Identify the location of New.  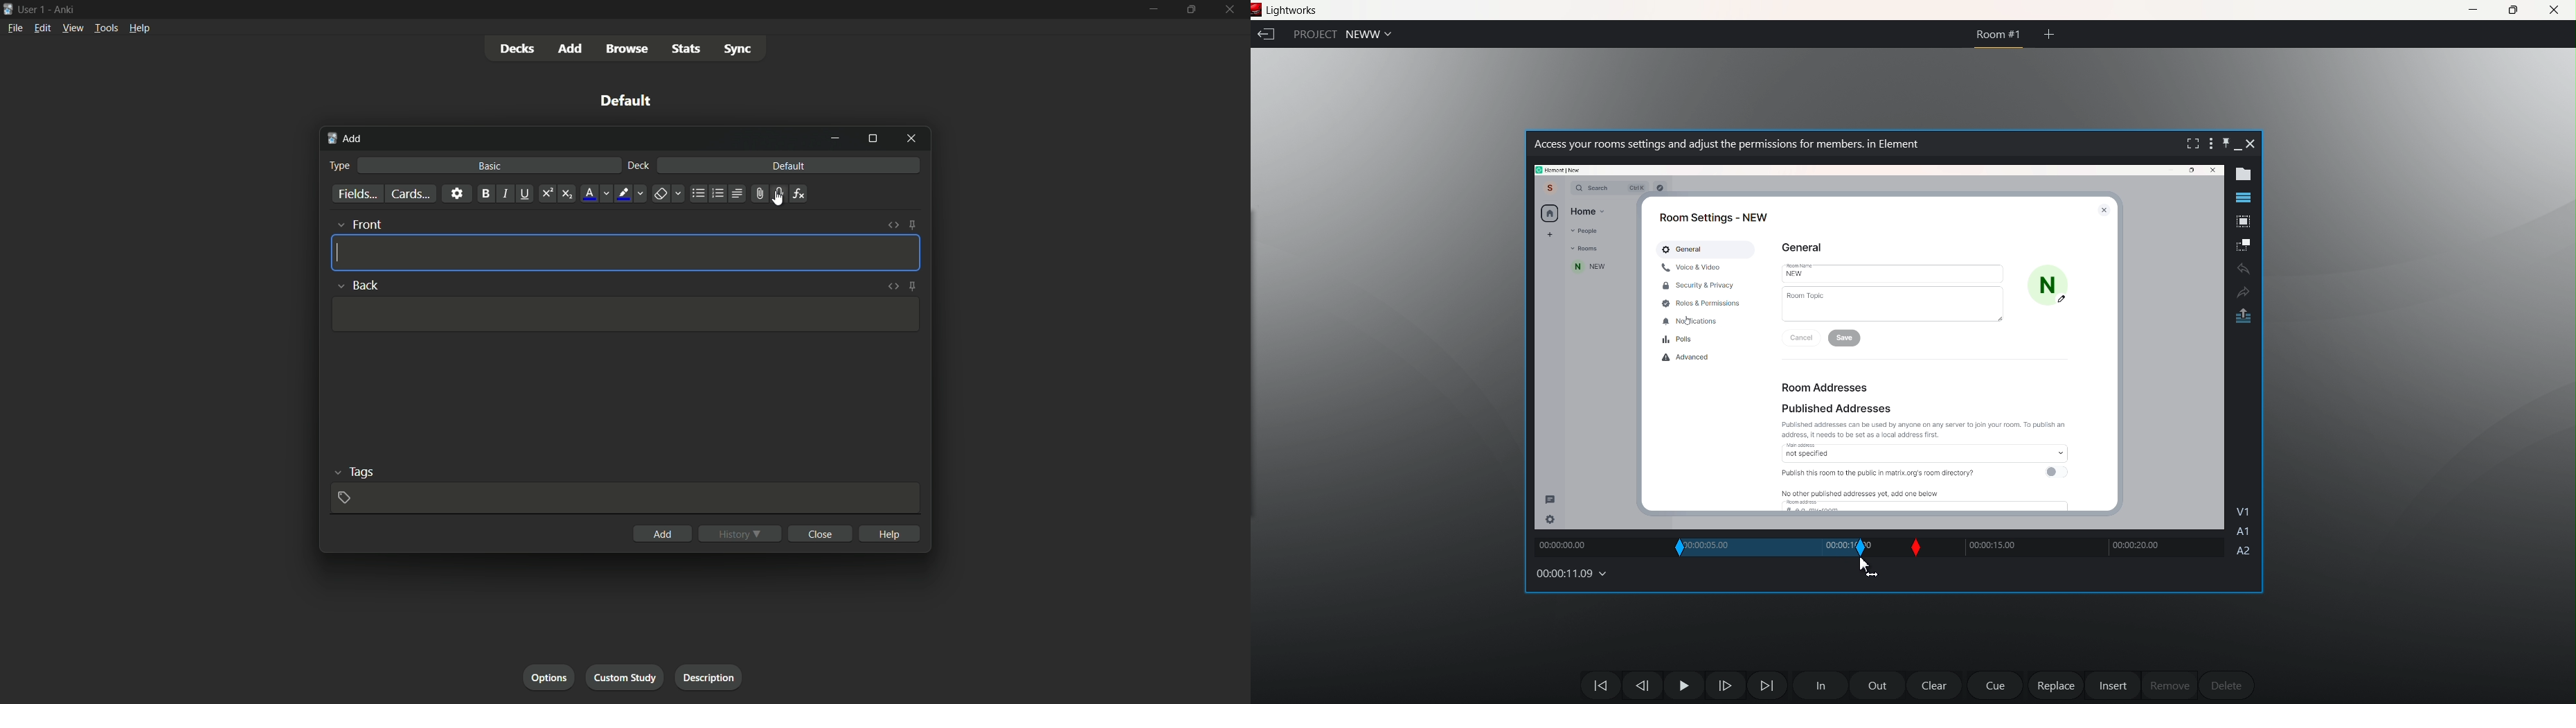
(1895, 273).